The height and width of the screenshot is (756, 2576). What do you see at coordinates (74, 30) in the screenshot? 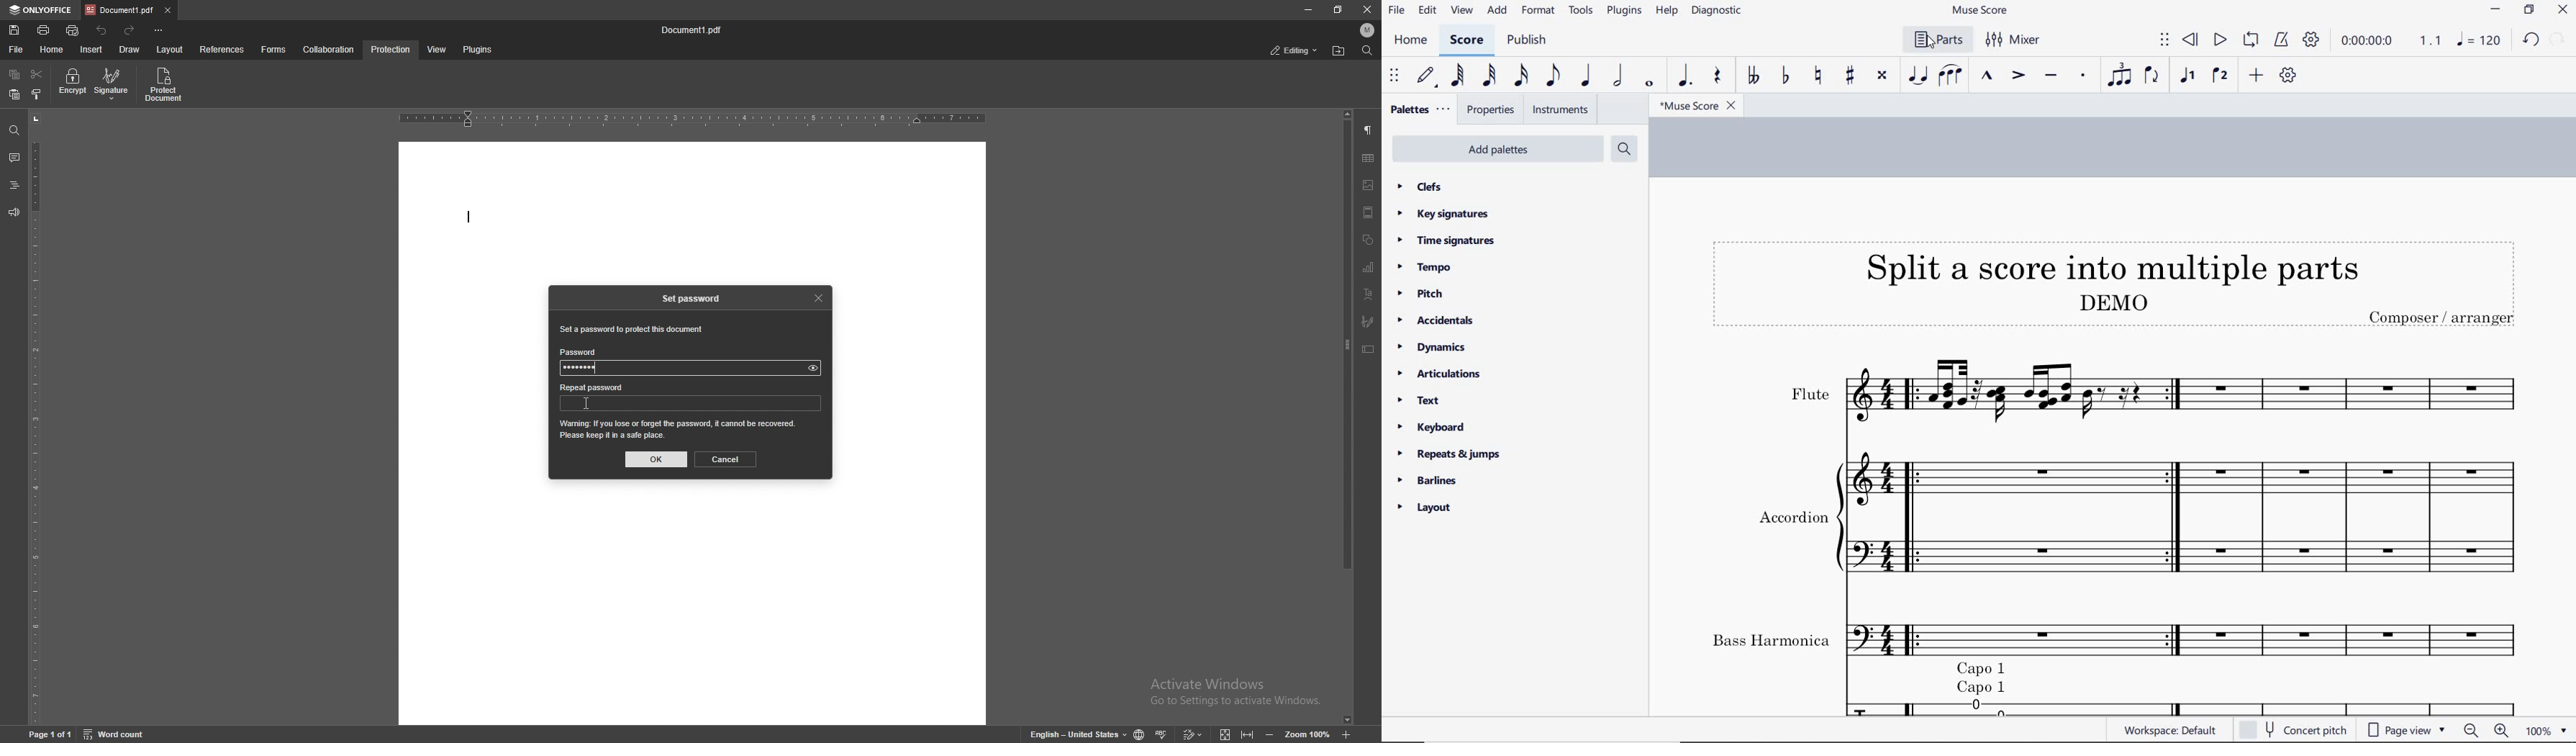
I see `quick print` at bounding box center [74, 30].